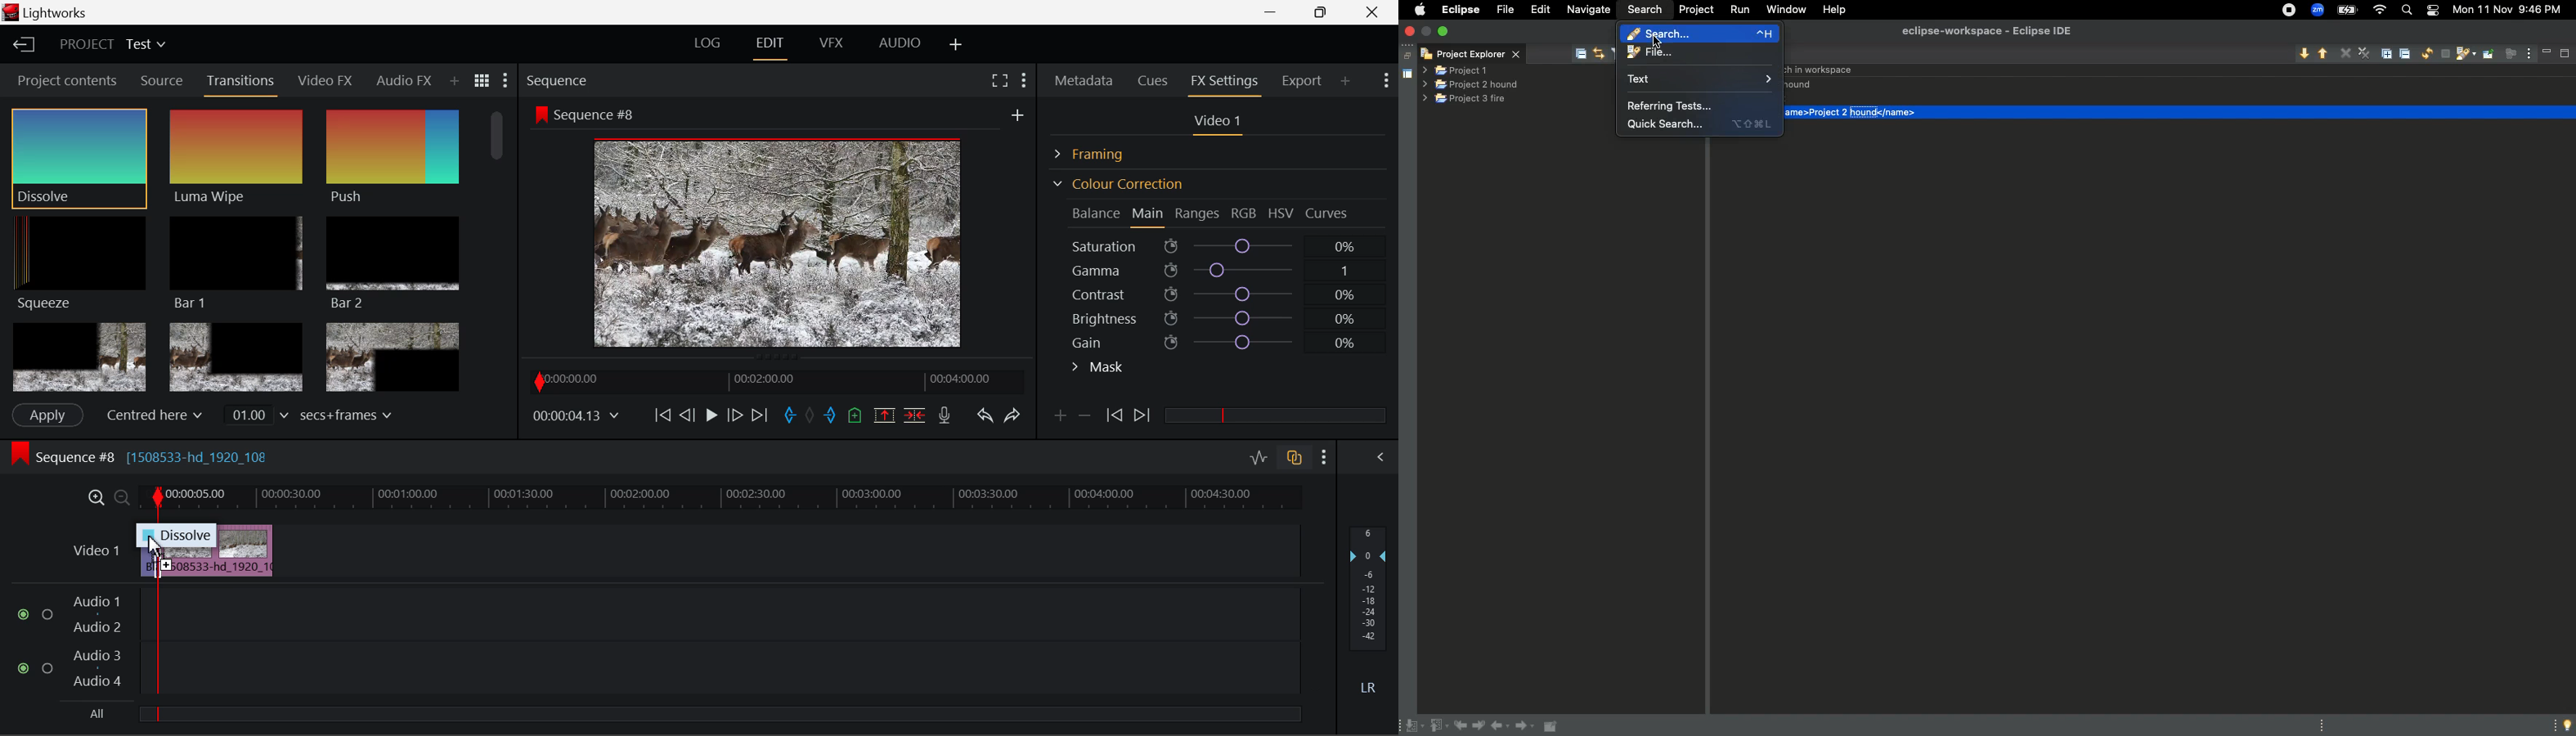 This screenshot has width=2576, height=756. Describe the element at coordinates (1113, 416) in the screenshot. I see `Previous keyframe` at that location.